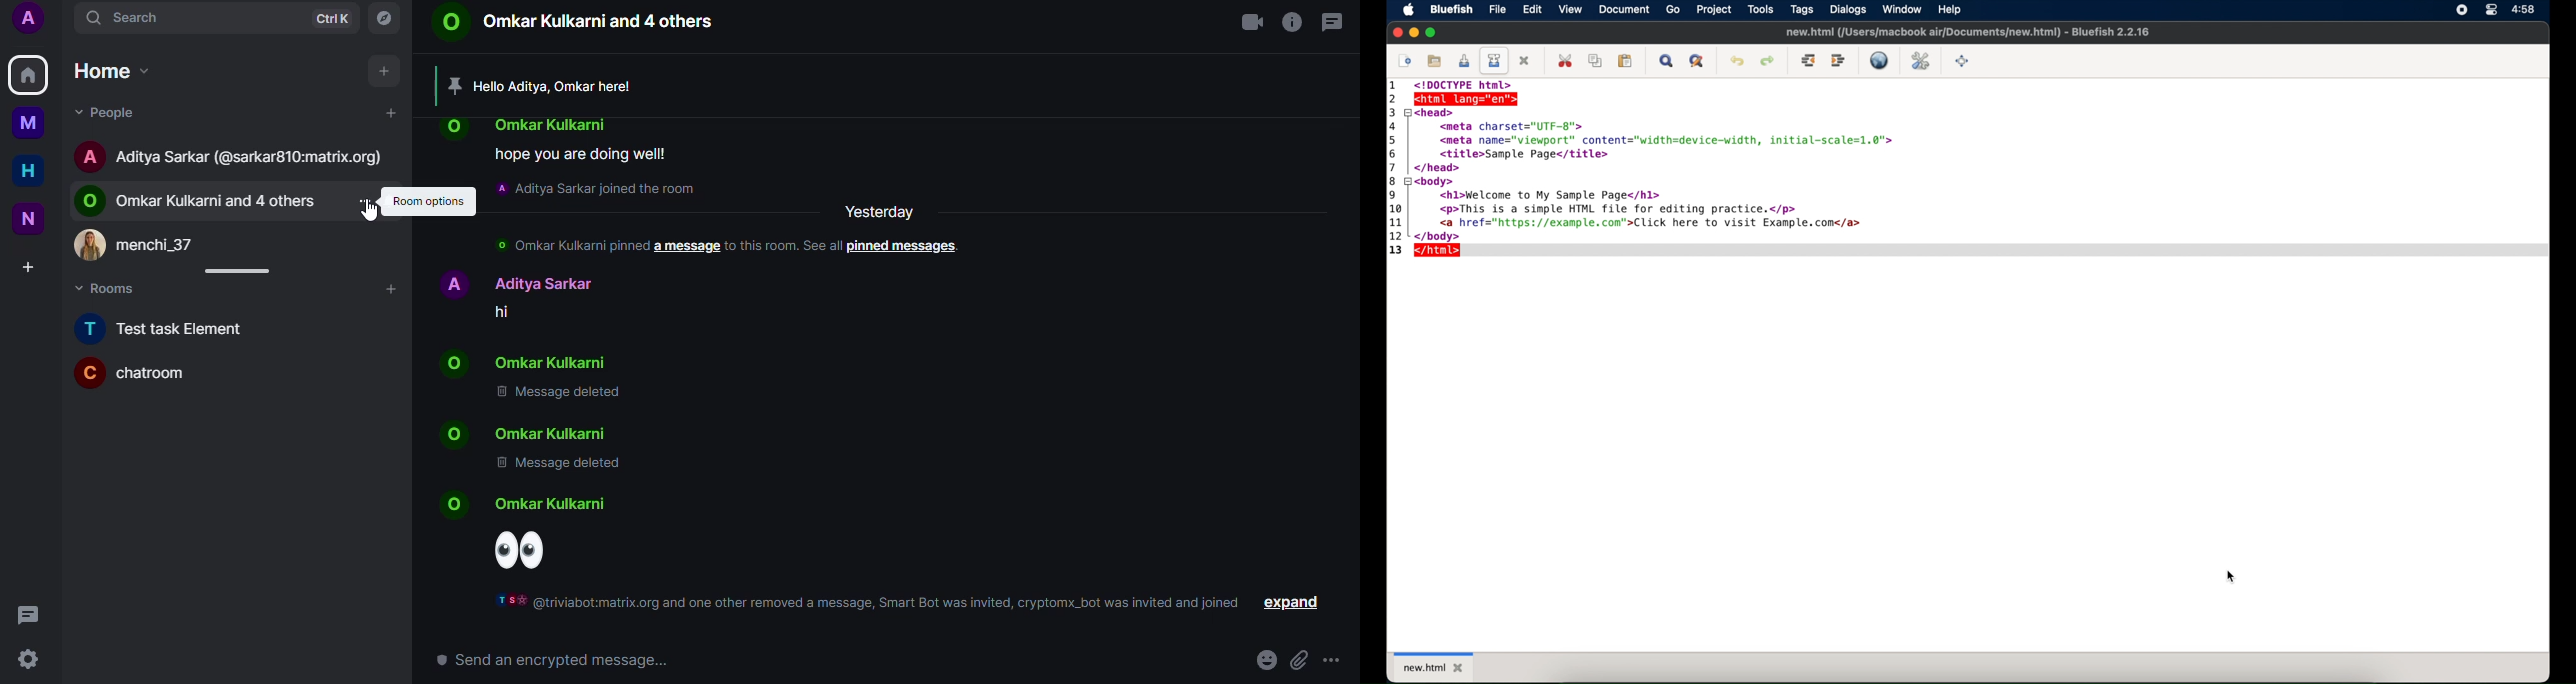 This screenshot has height=700, width=2576. Describe the element at coordinates (29, 74) in the screenshot. I see `home` at that location.